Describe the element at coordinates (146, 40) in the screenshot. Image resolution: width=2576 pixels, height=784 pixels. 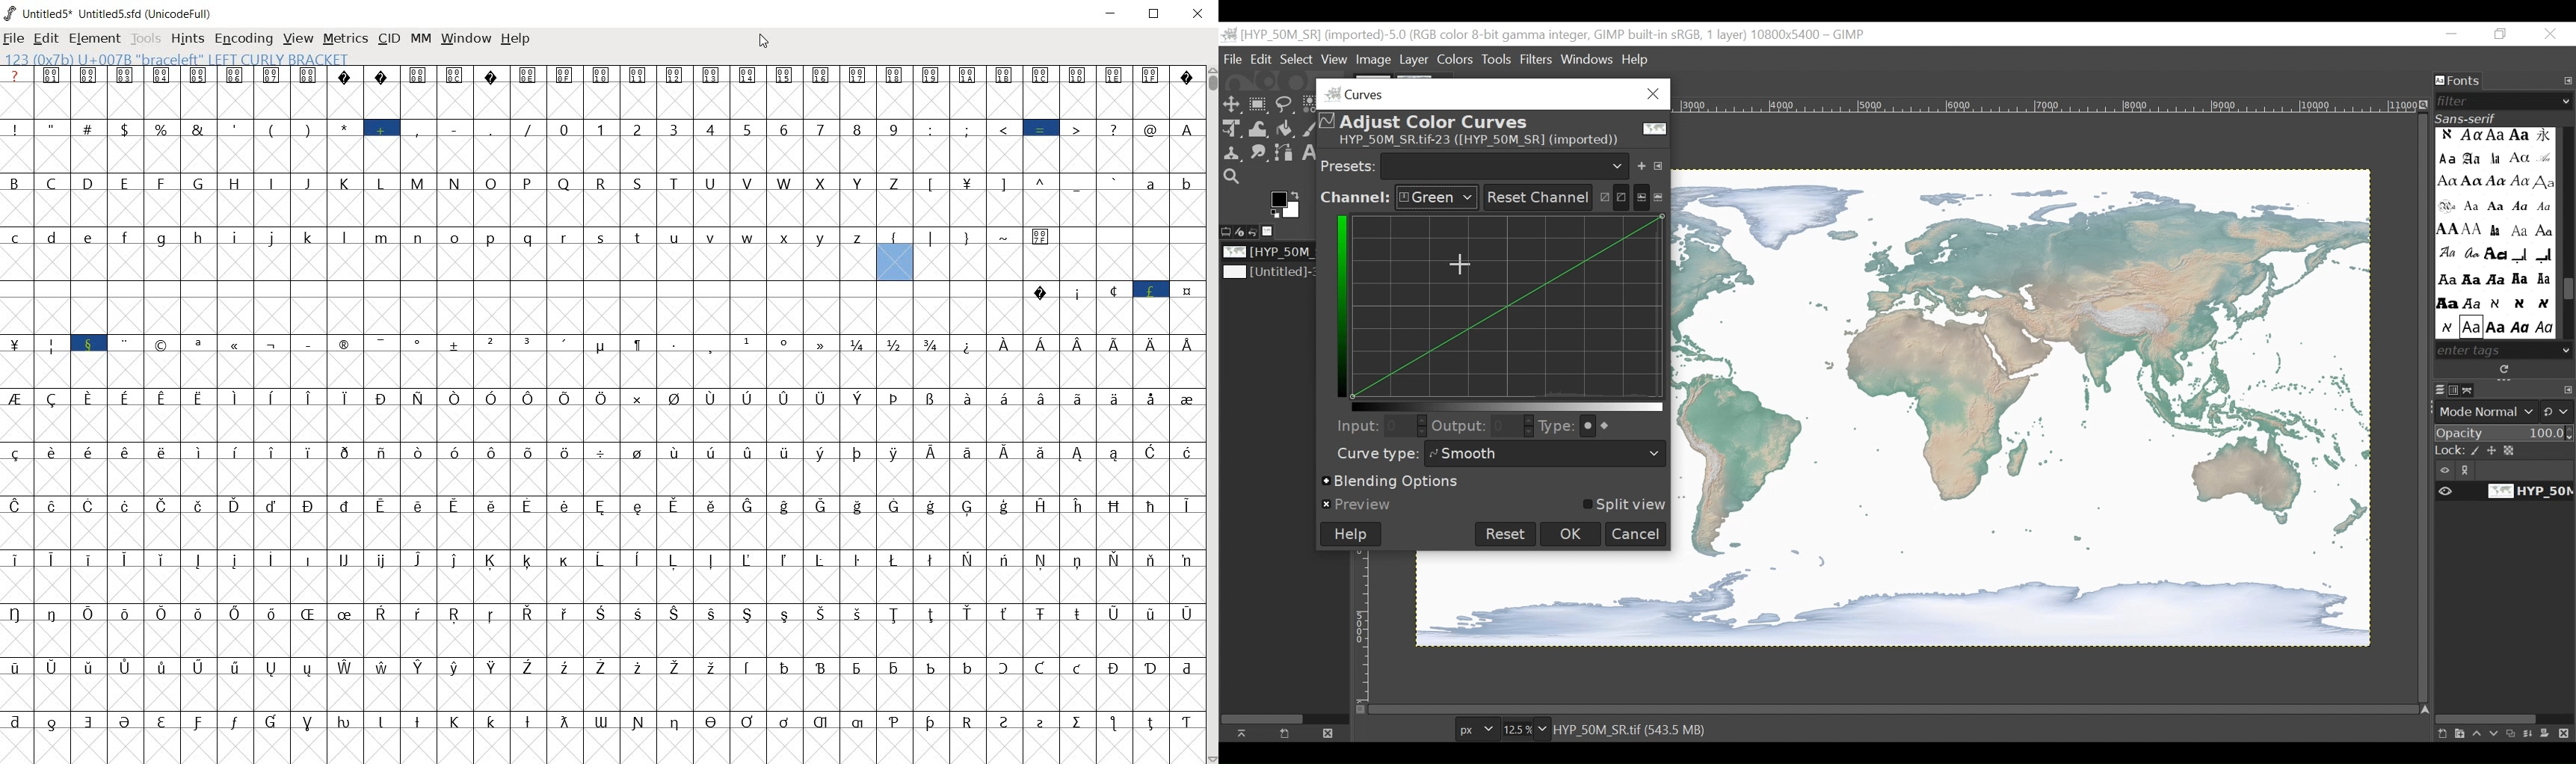
I see `tools` at that location.